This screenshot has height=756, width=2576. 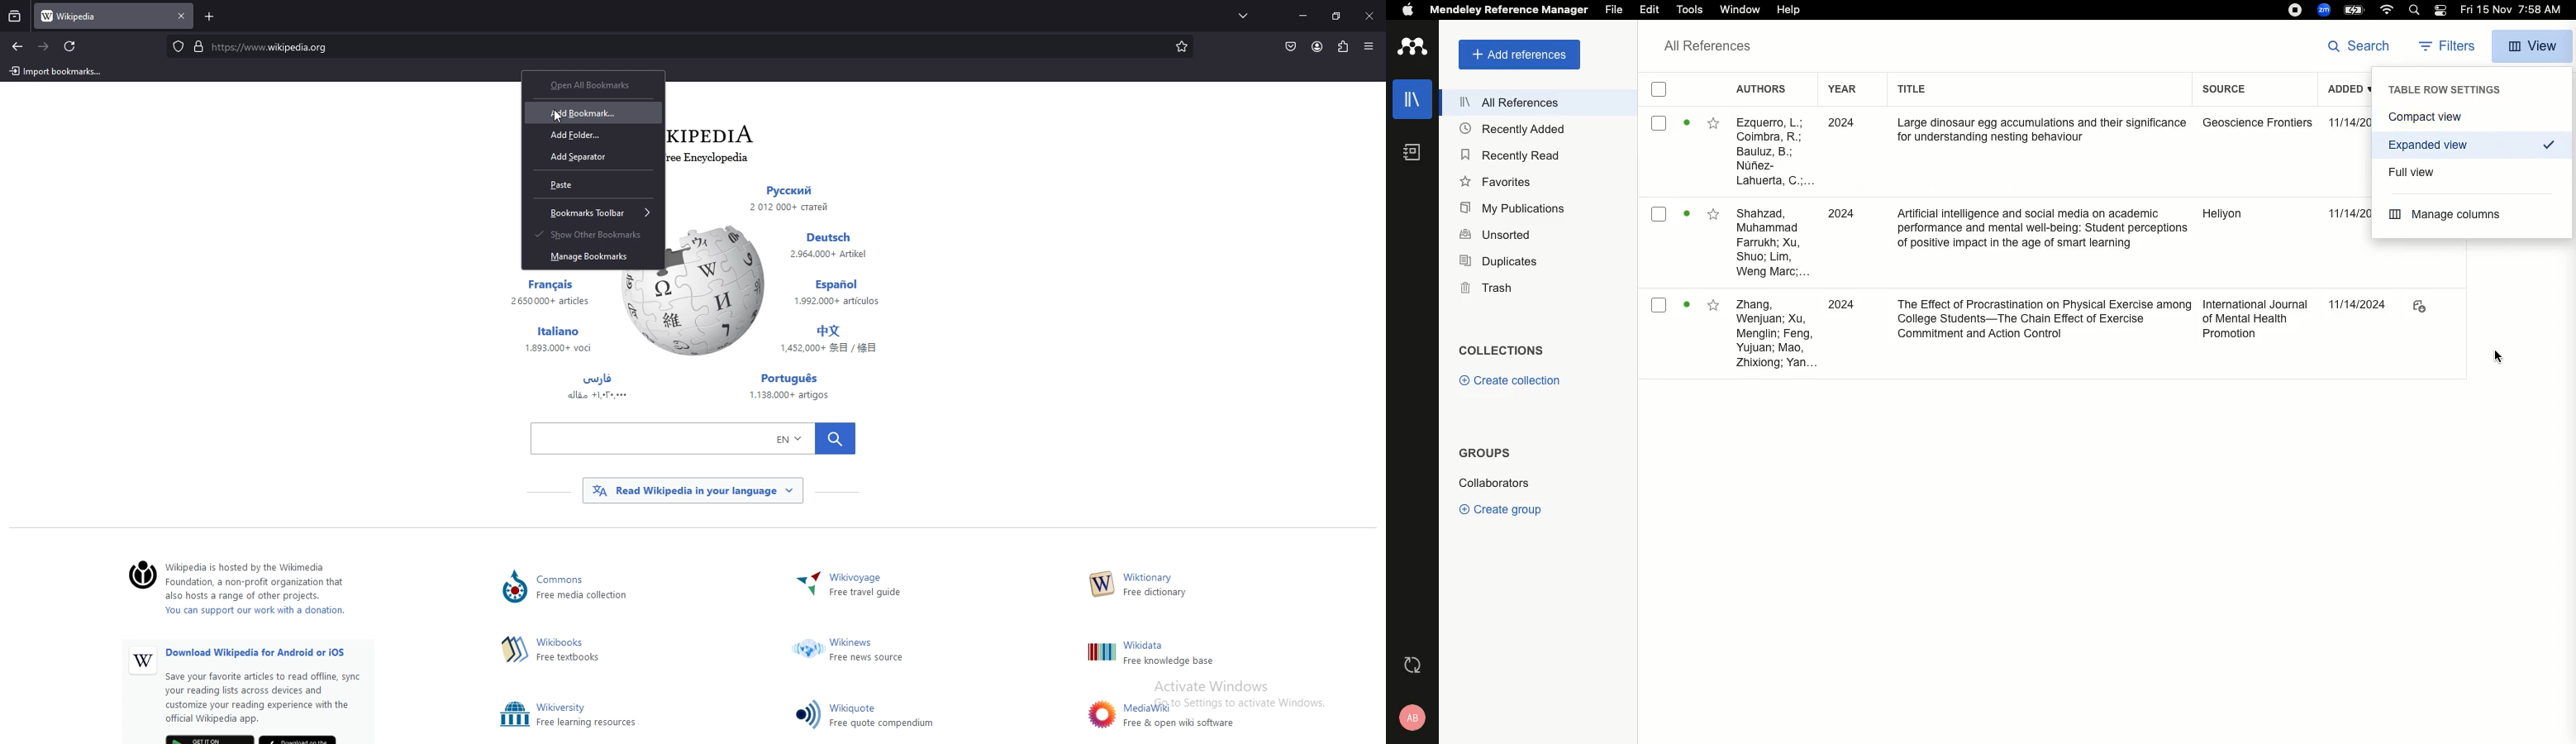 What do you see at coordinates (1659, 213) in the screenshot?
I see `Checkbox` at bounding box center [1659, 213].